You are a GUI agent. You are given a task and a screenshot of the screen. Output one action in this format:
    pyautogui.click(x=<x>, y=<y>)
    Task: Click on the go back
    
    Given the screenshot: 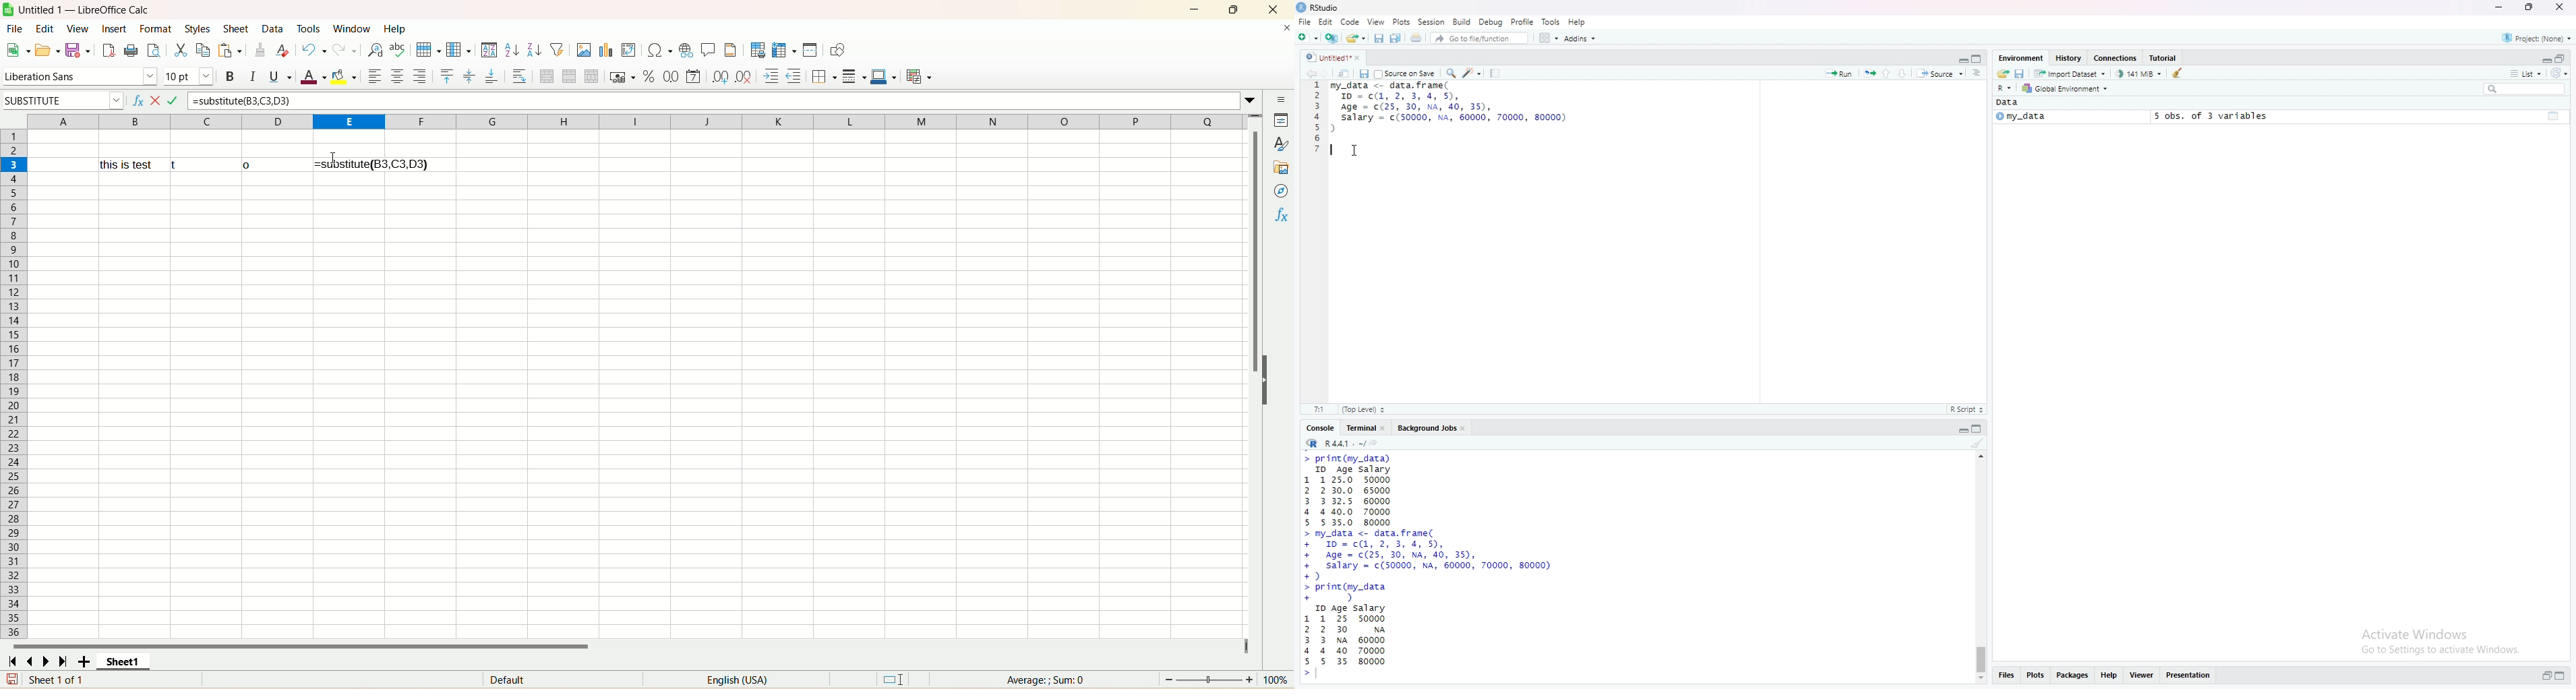 What is the action you would take?
    pyautogui.click(x=1308, y=73)
    